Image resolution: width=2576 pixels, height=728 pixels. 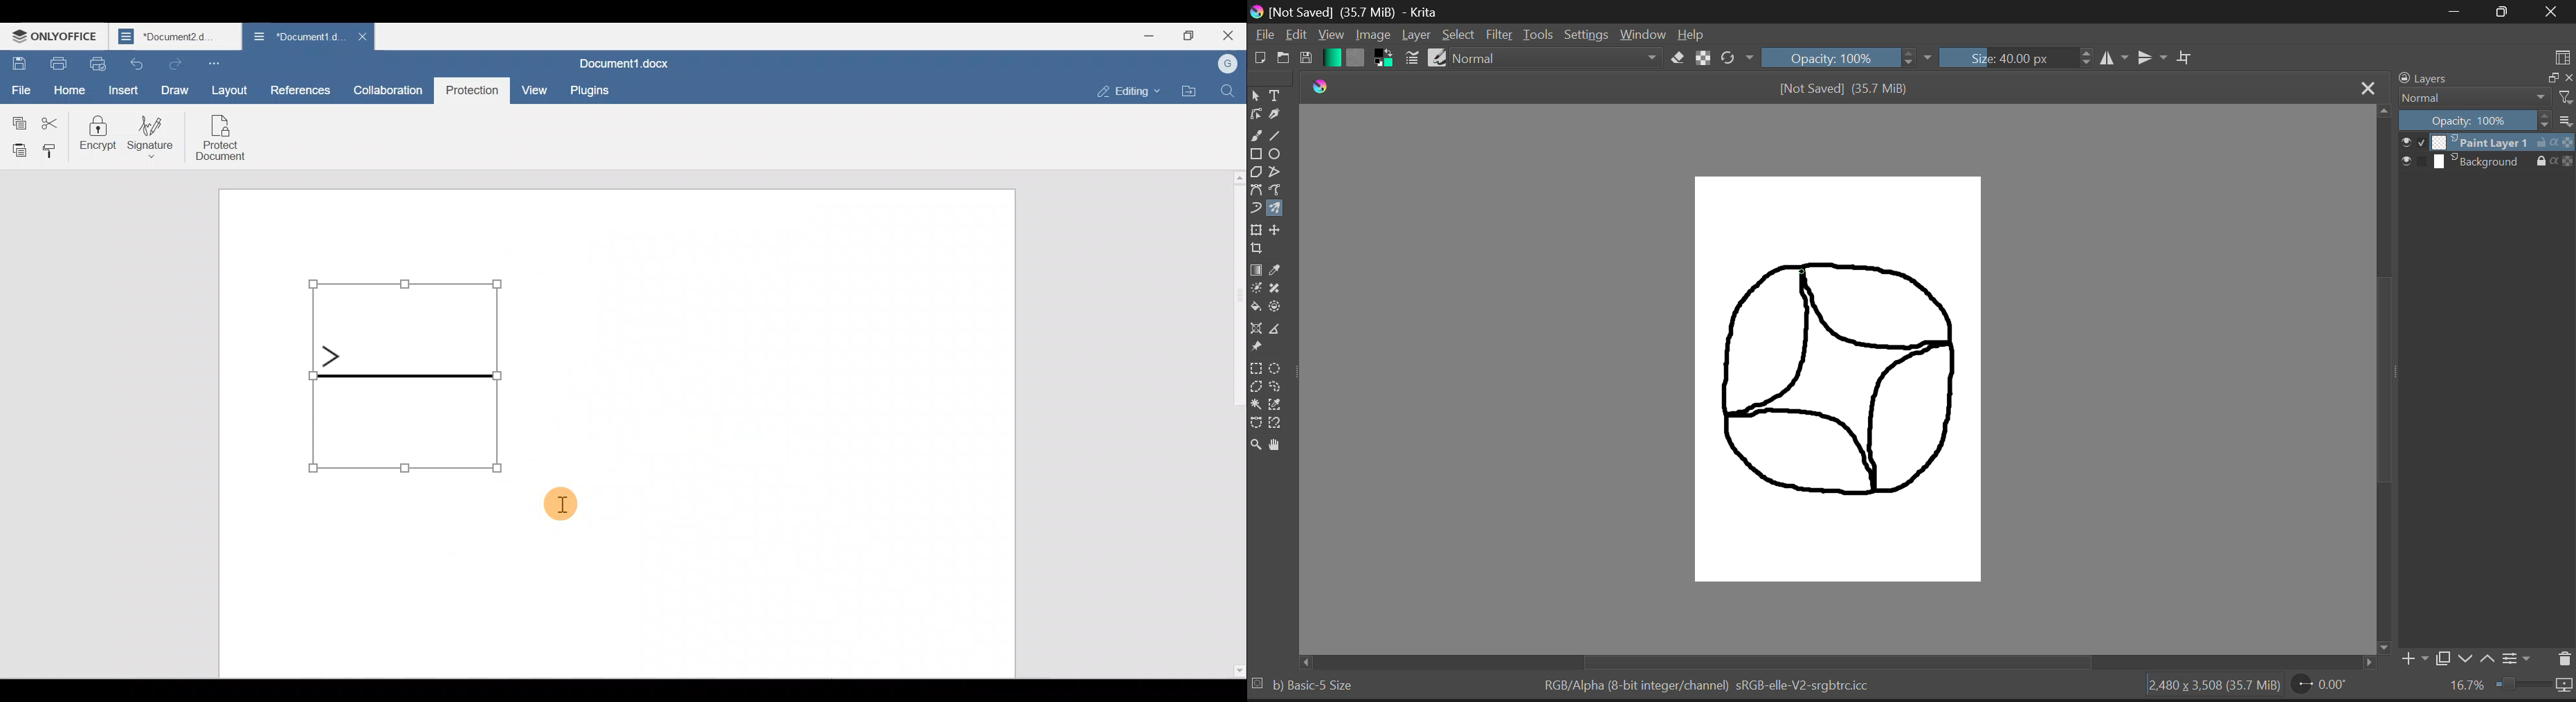 I want to click on Copy style, so click(x=49, y=149).